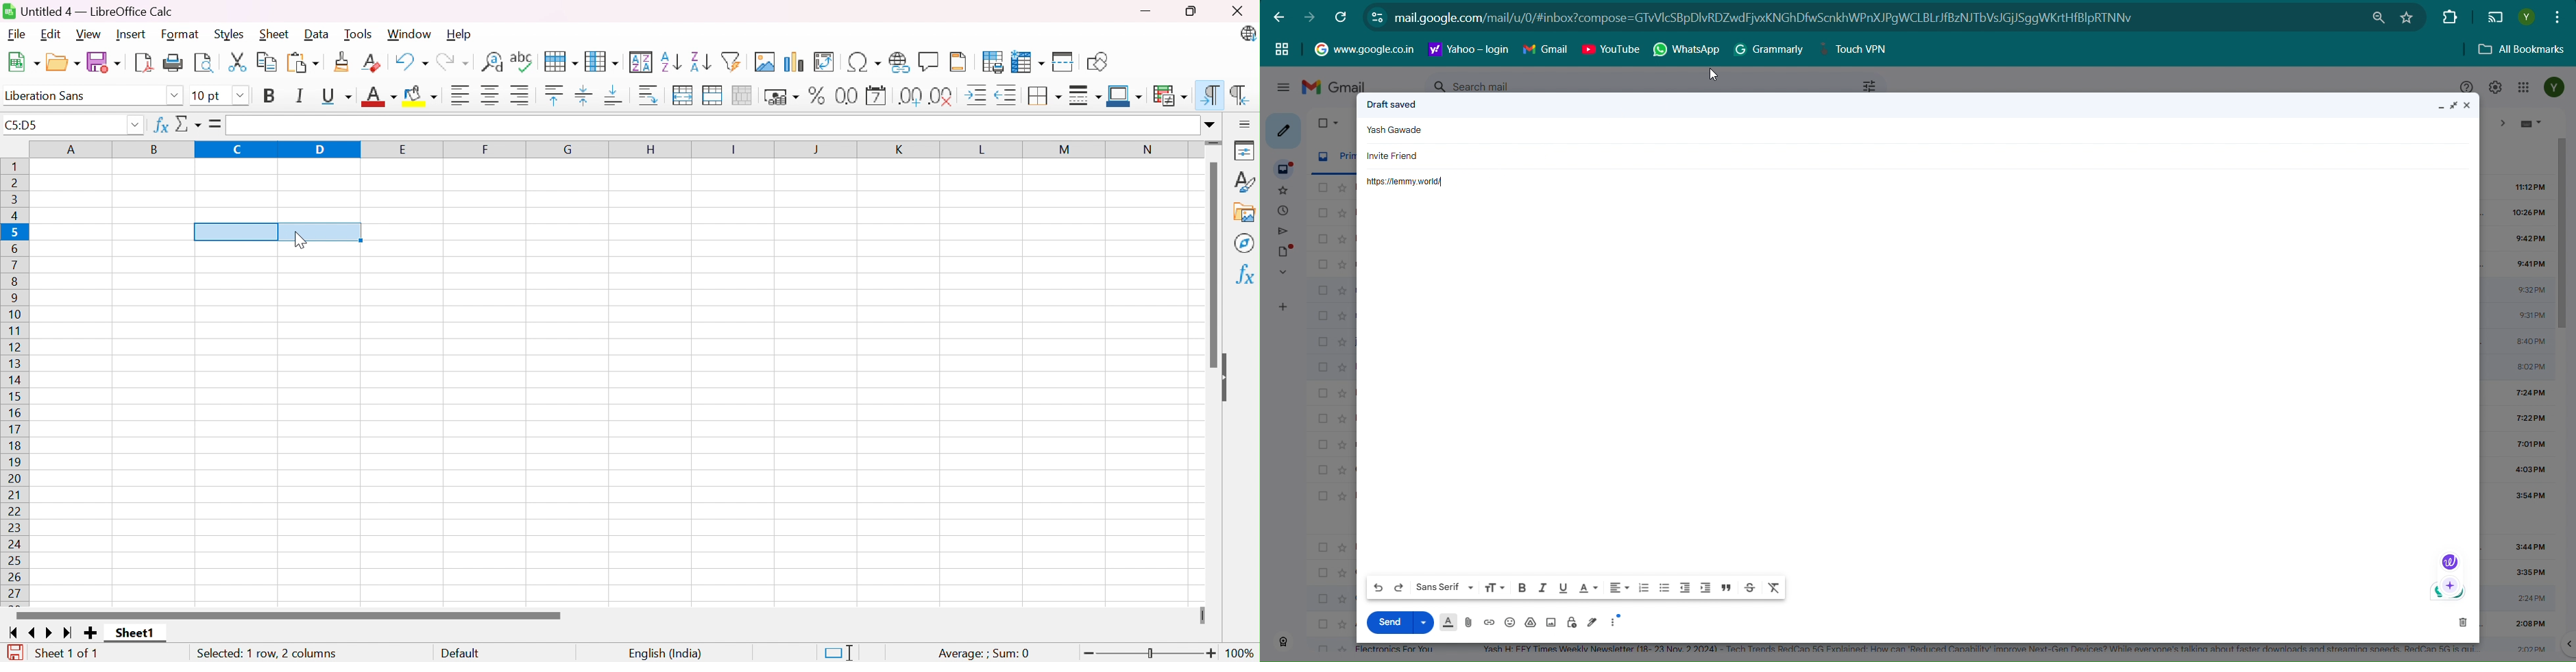  What do you see at coordinates (411, 60) in the screenshot?
I see `Undo` at bounding box center [411, 60].